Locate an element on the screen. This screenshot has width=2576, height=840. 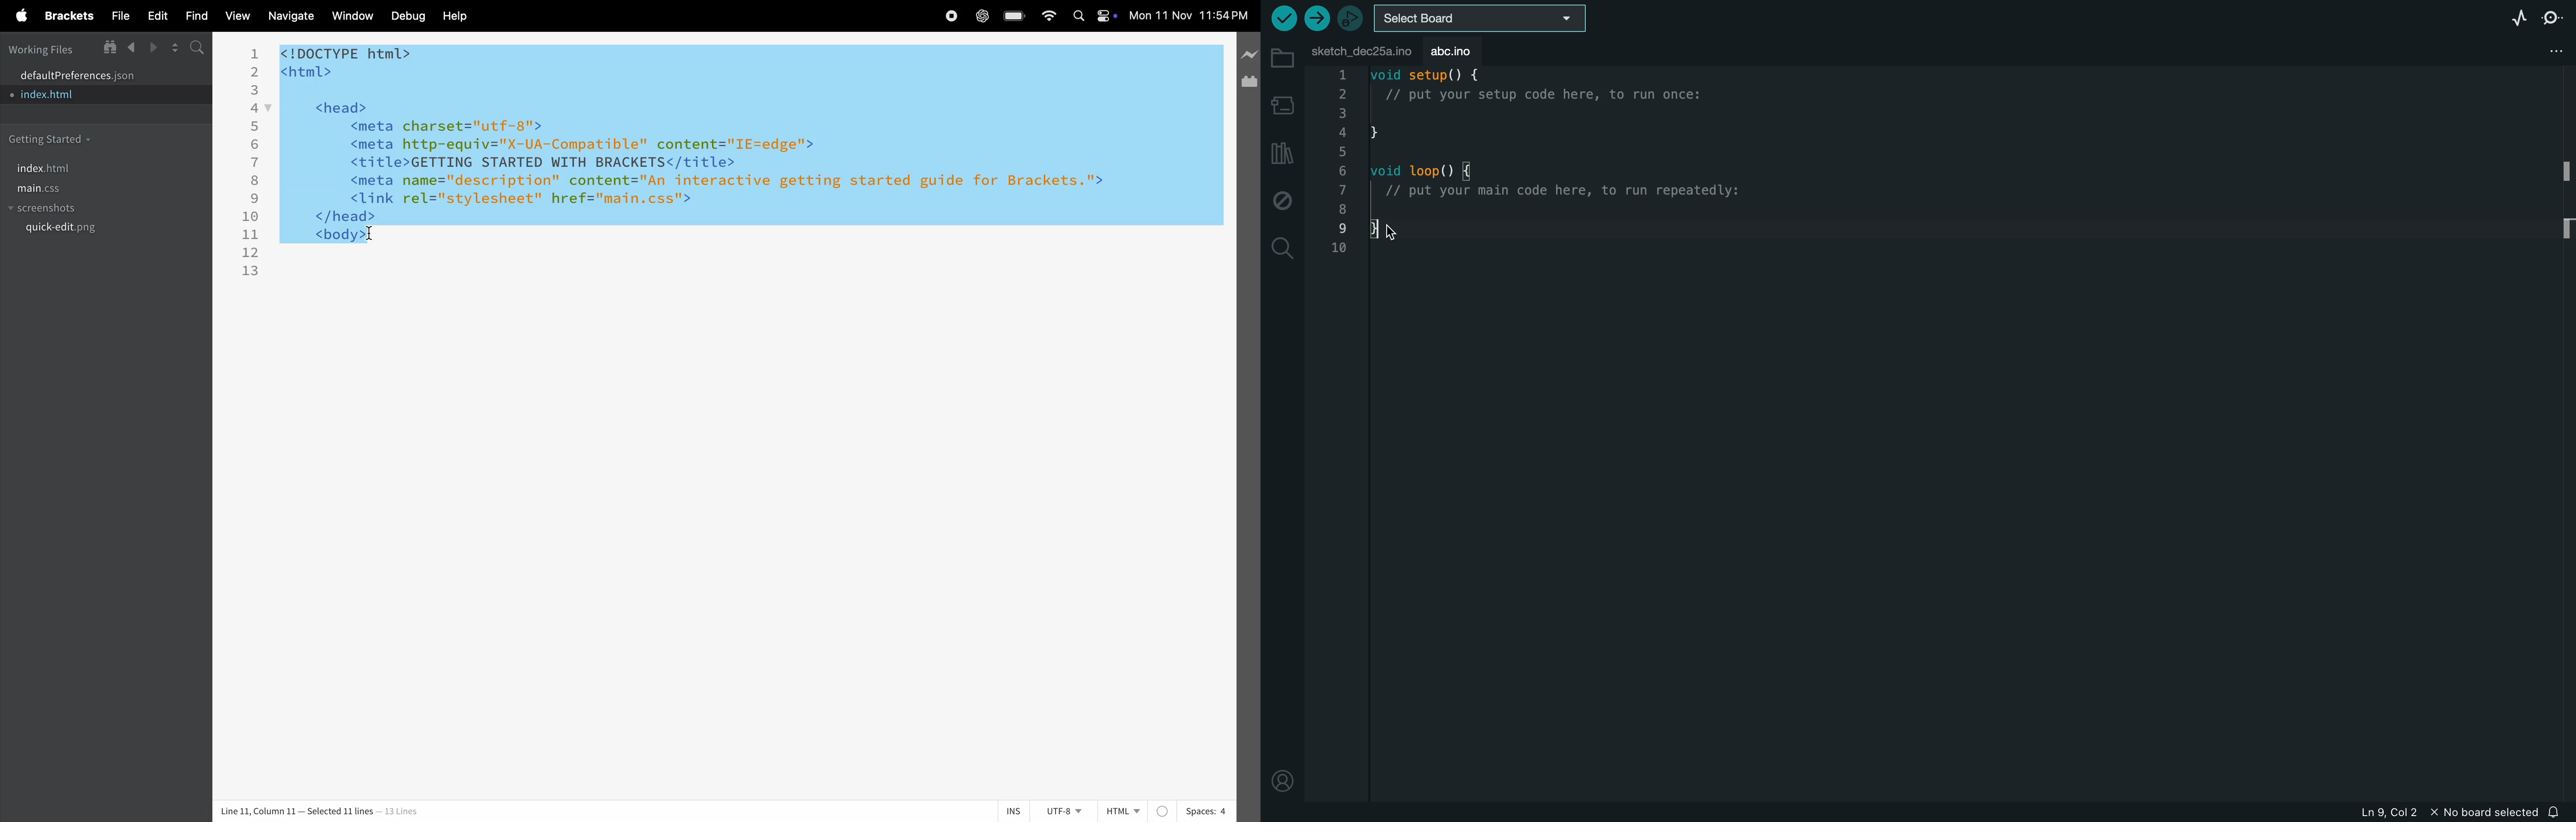
cursor is located at coordinates (376, 236).